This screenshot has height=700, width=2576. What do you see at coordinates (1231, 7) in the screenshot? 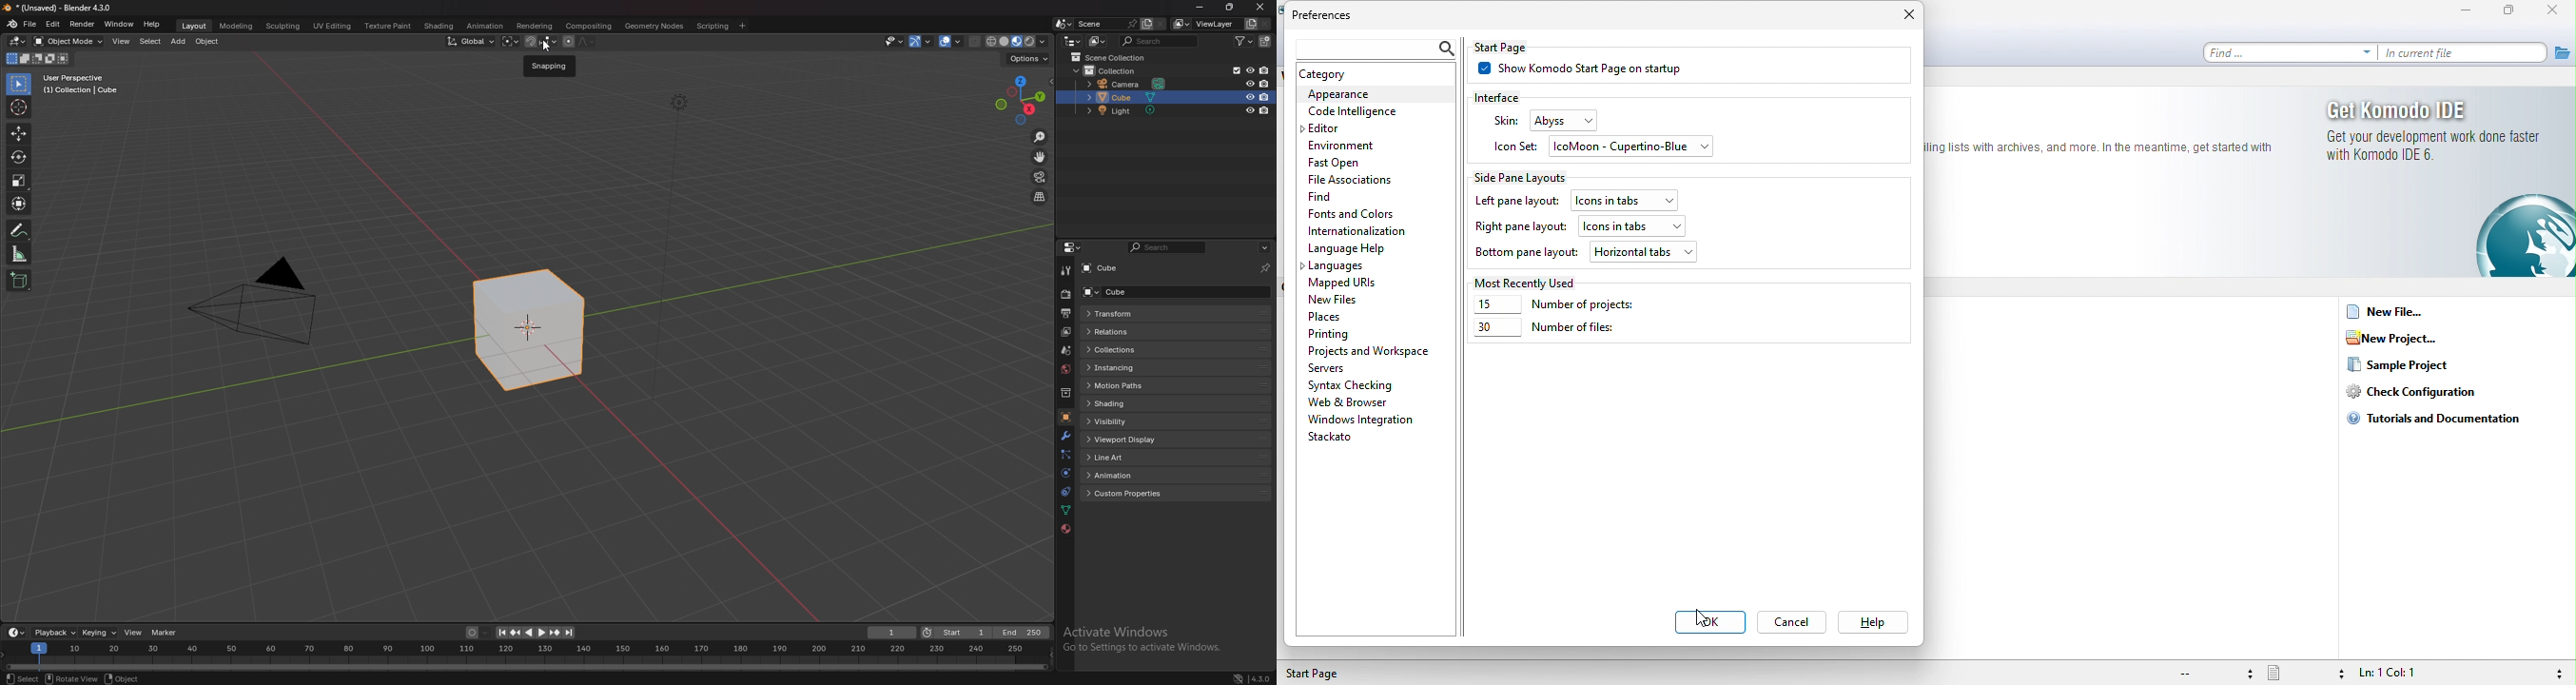
I see `resize` at bounding box center [1231, 7].